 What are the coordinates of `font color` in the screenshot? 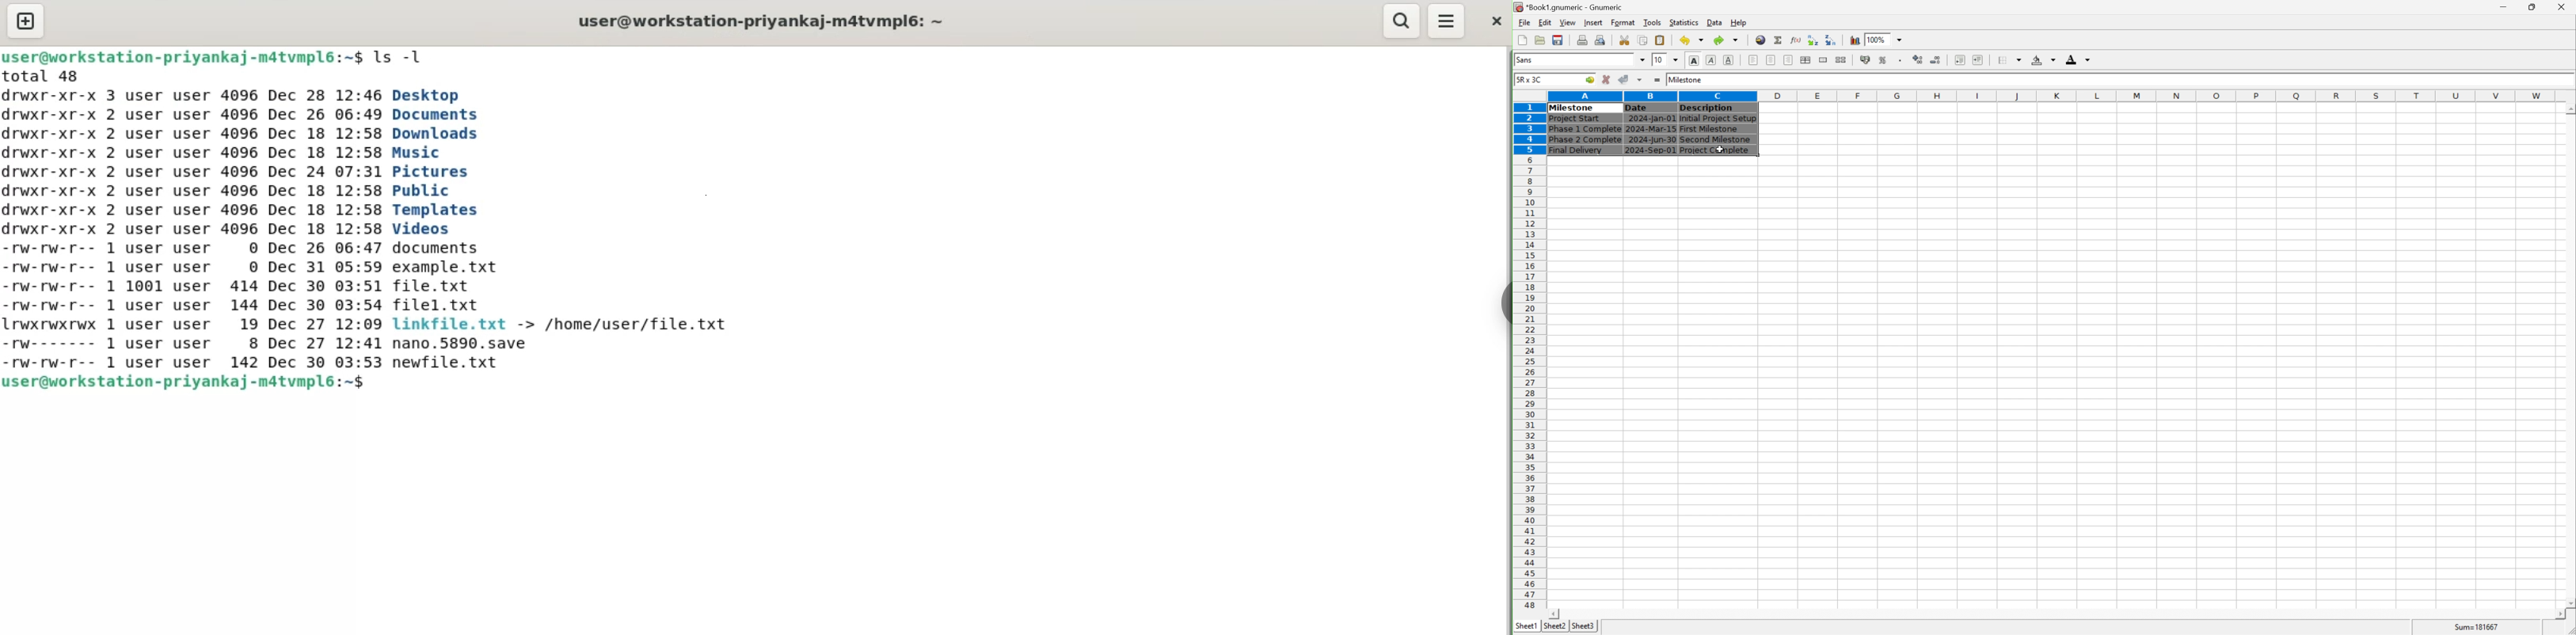 It's located at (2079, 59).